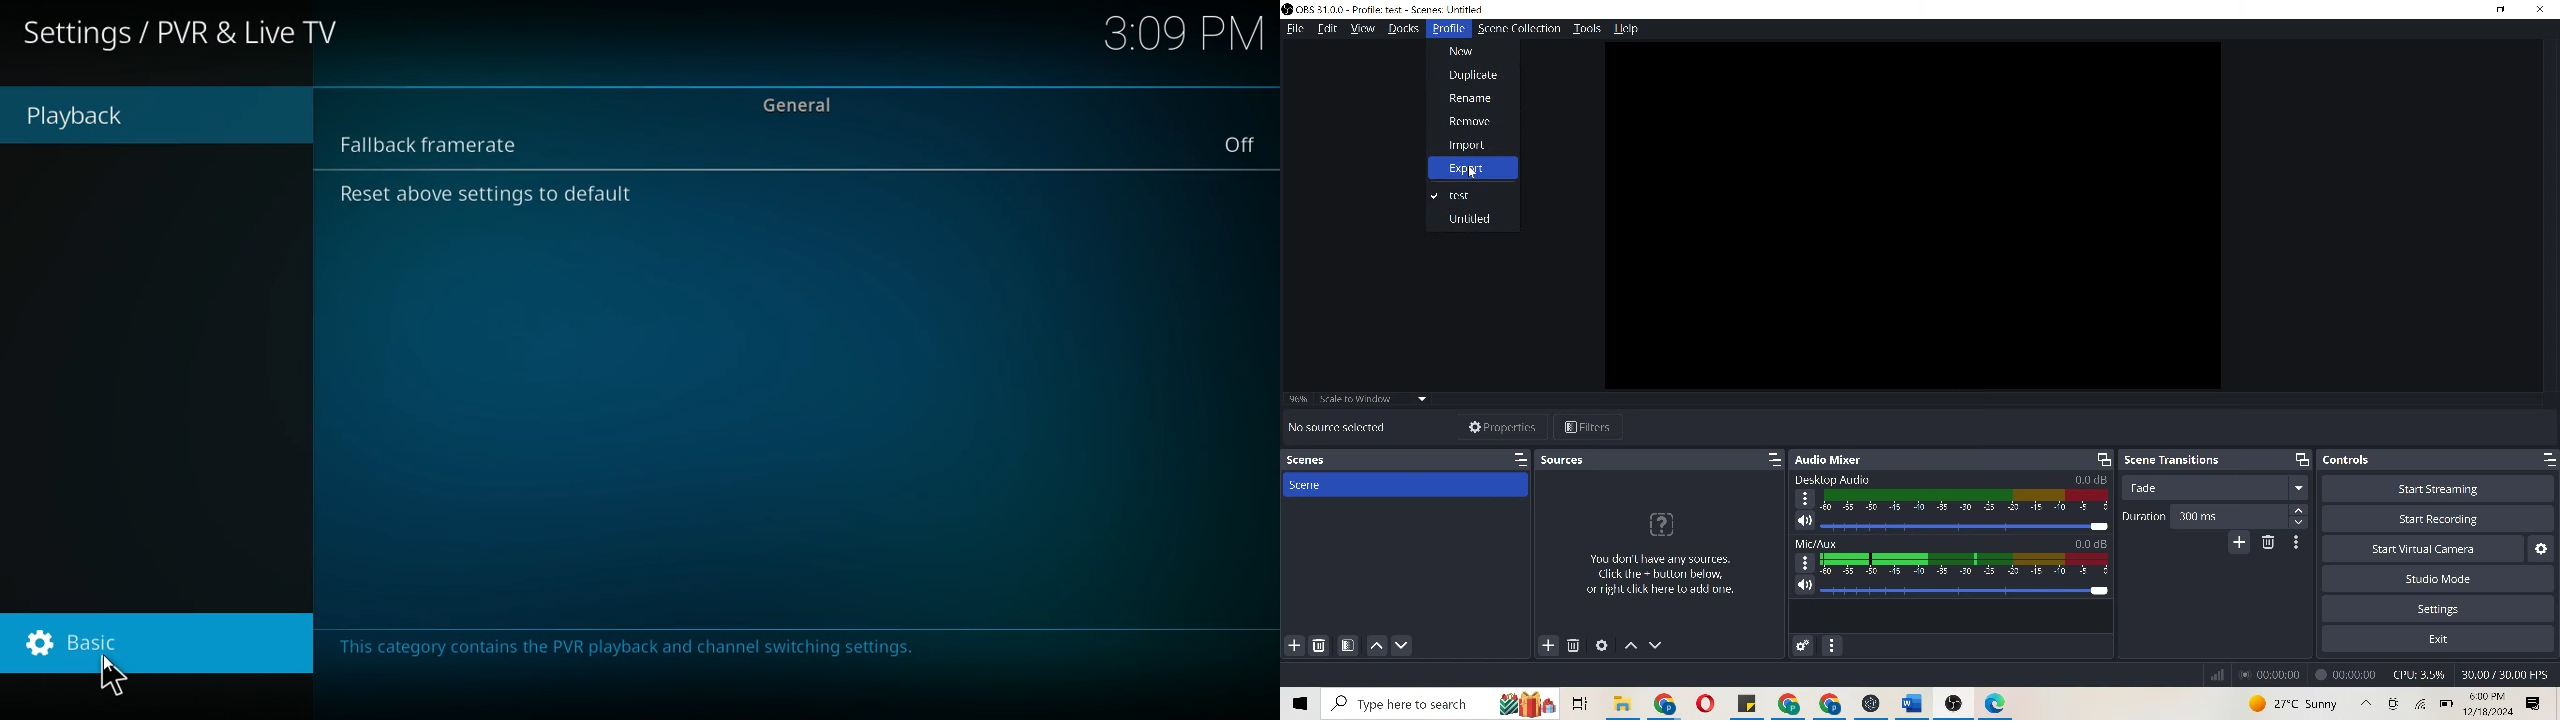  What do you see at coordinates (2272, 545) in the screenshot?
I see `remove` at bounding box center [2272, 545].